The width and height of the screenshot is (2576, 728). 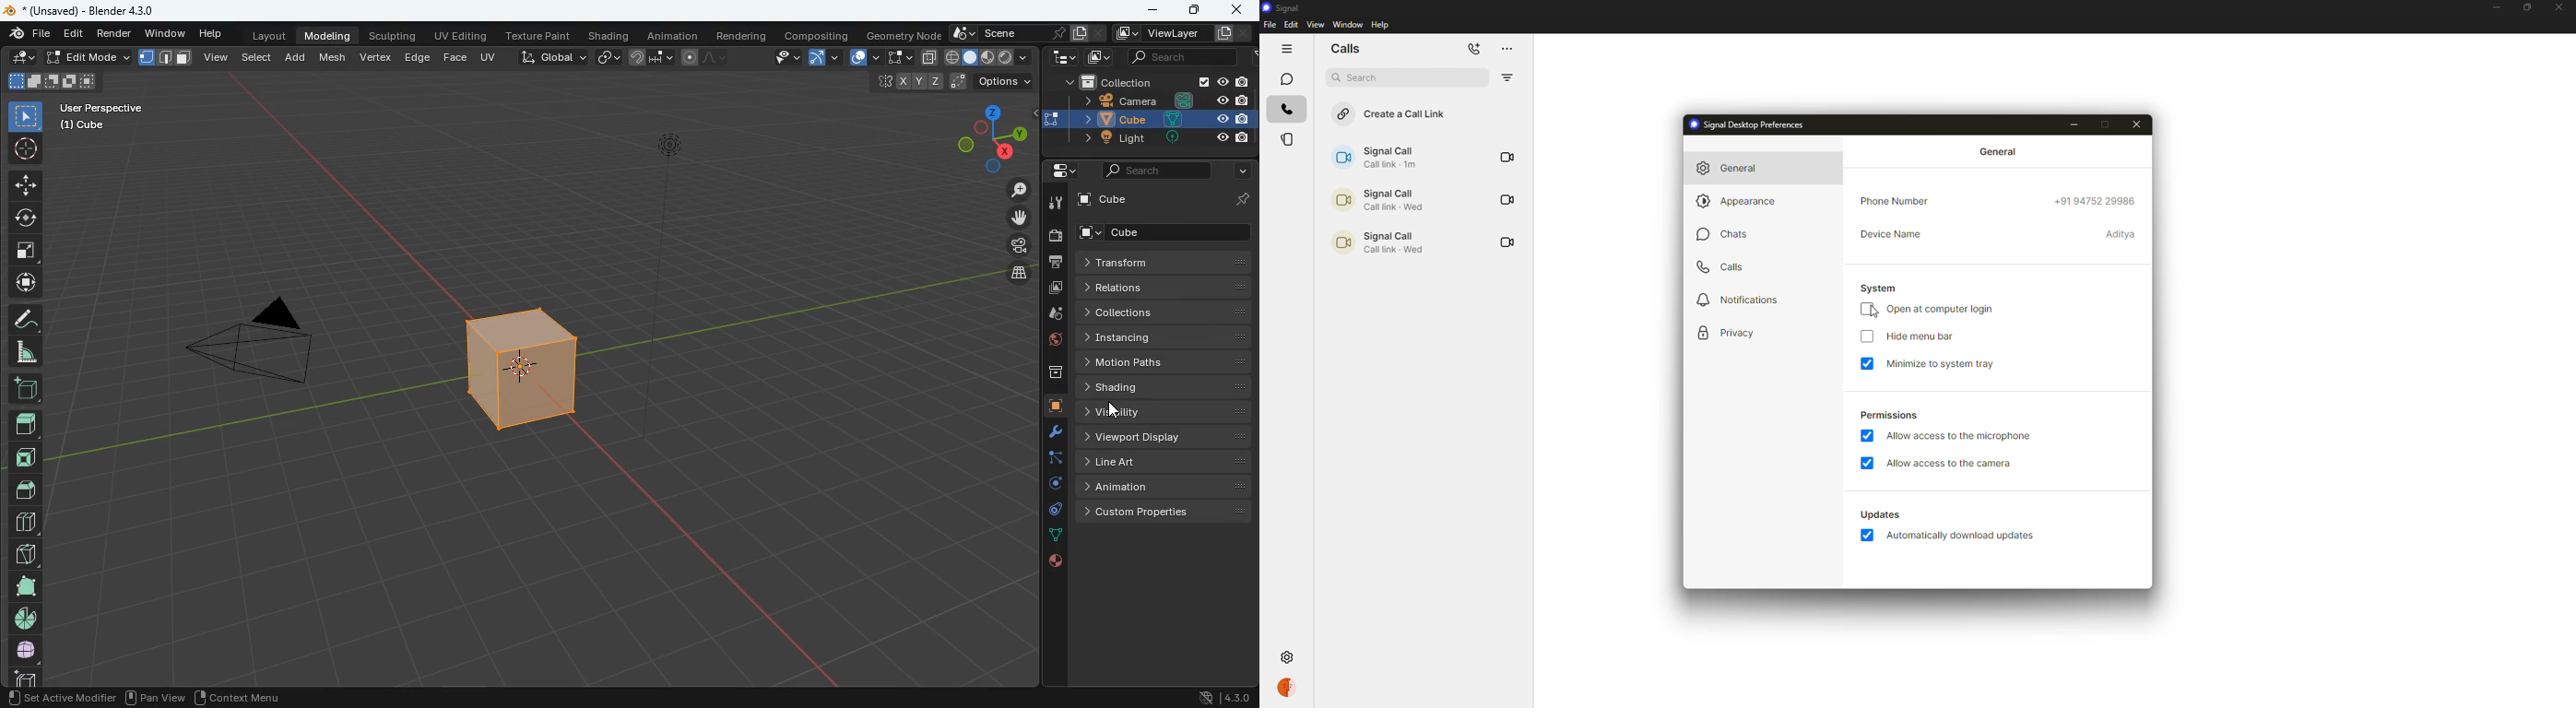 What do you see at coordinates (1888, 416) in the screenshot?
I see `permissions` at bounding box center [1888, 416].